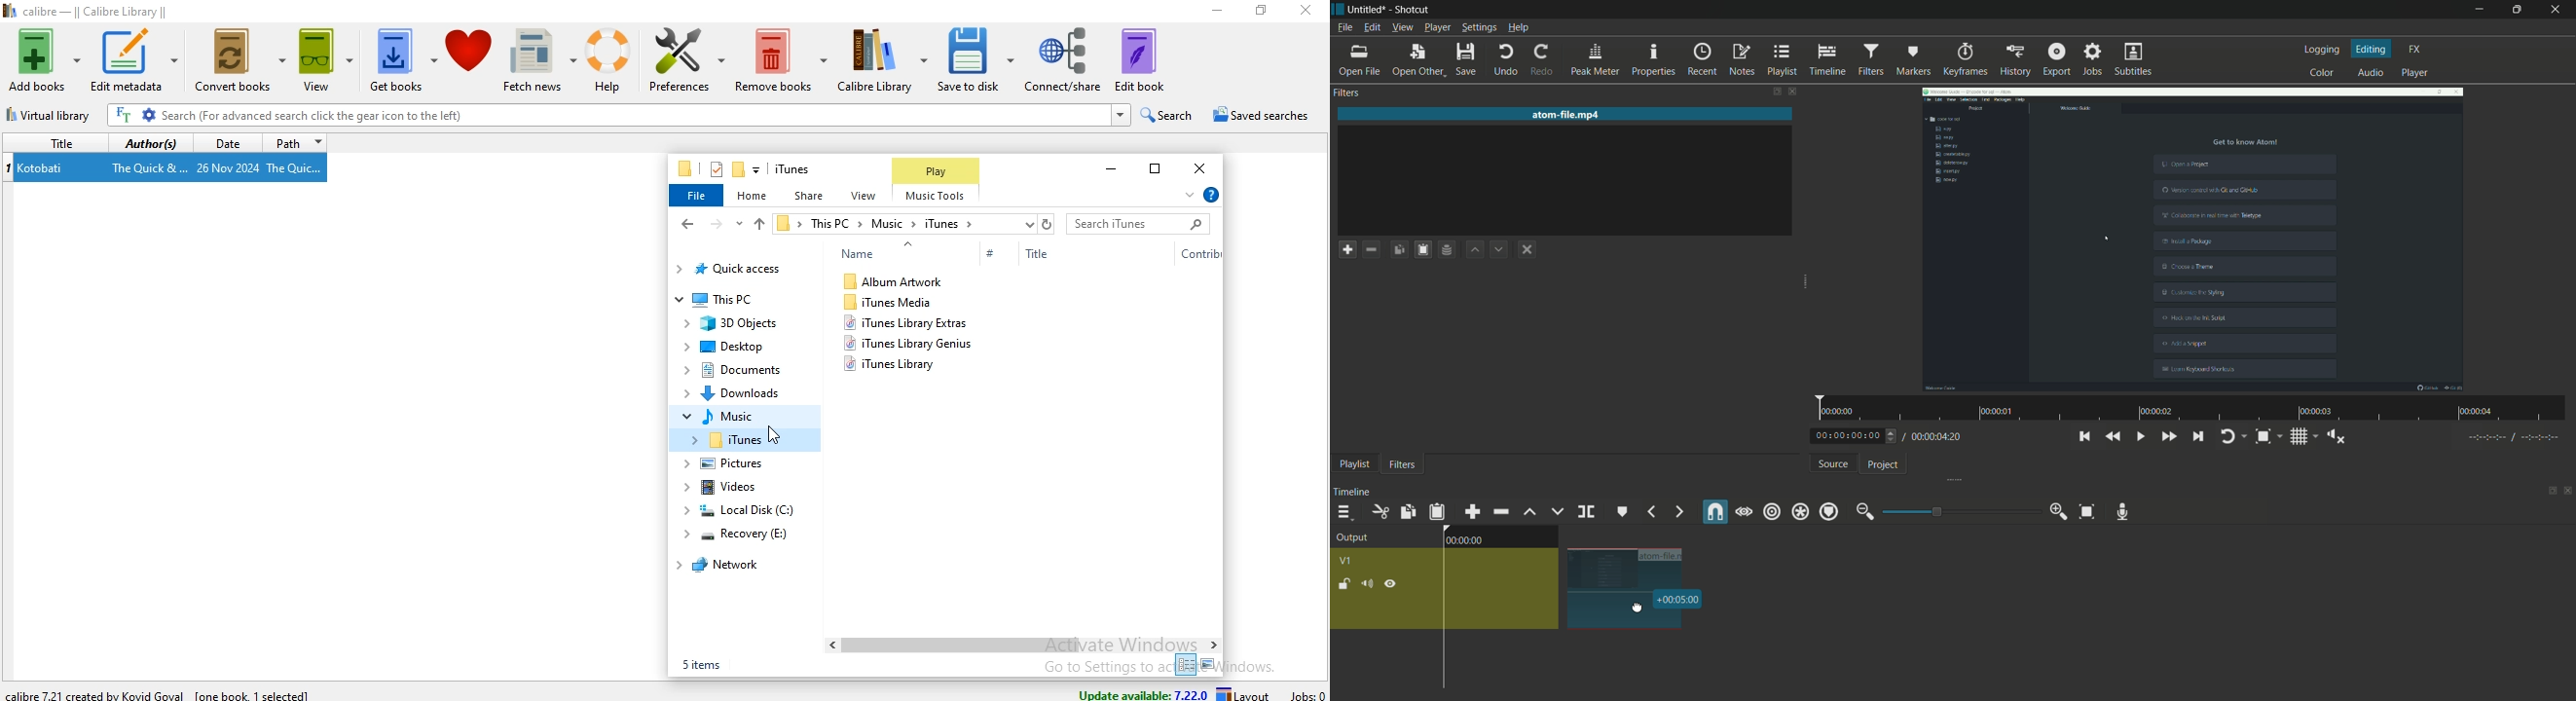 This screenshot has width=2576, height=728. Describe the element at coordinates (1871, 58) in the screenshot. I see `filters` at that location.